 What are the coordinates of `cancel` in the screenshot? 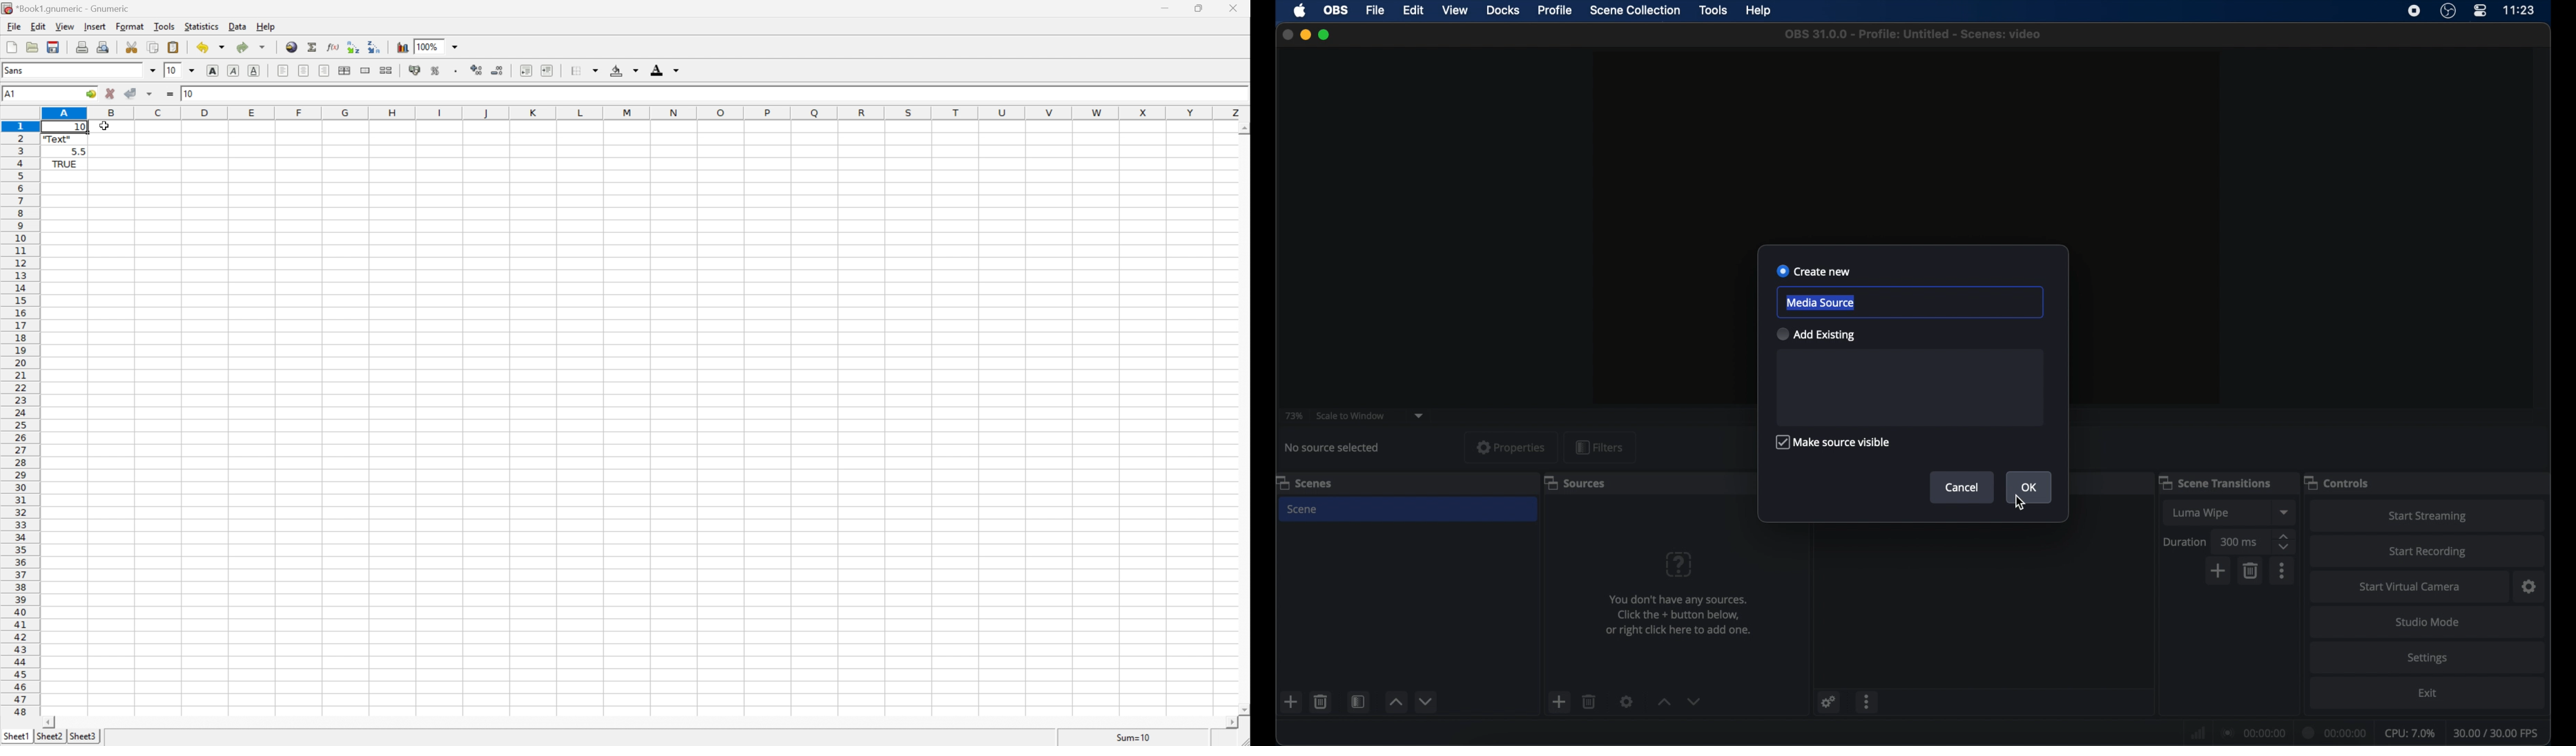 It's located at (1960, 487).